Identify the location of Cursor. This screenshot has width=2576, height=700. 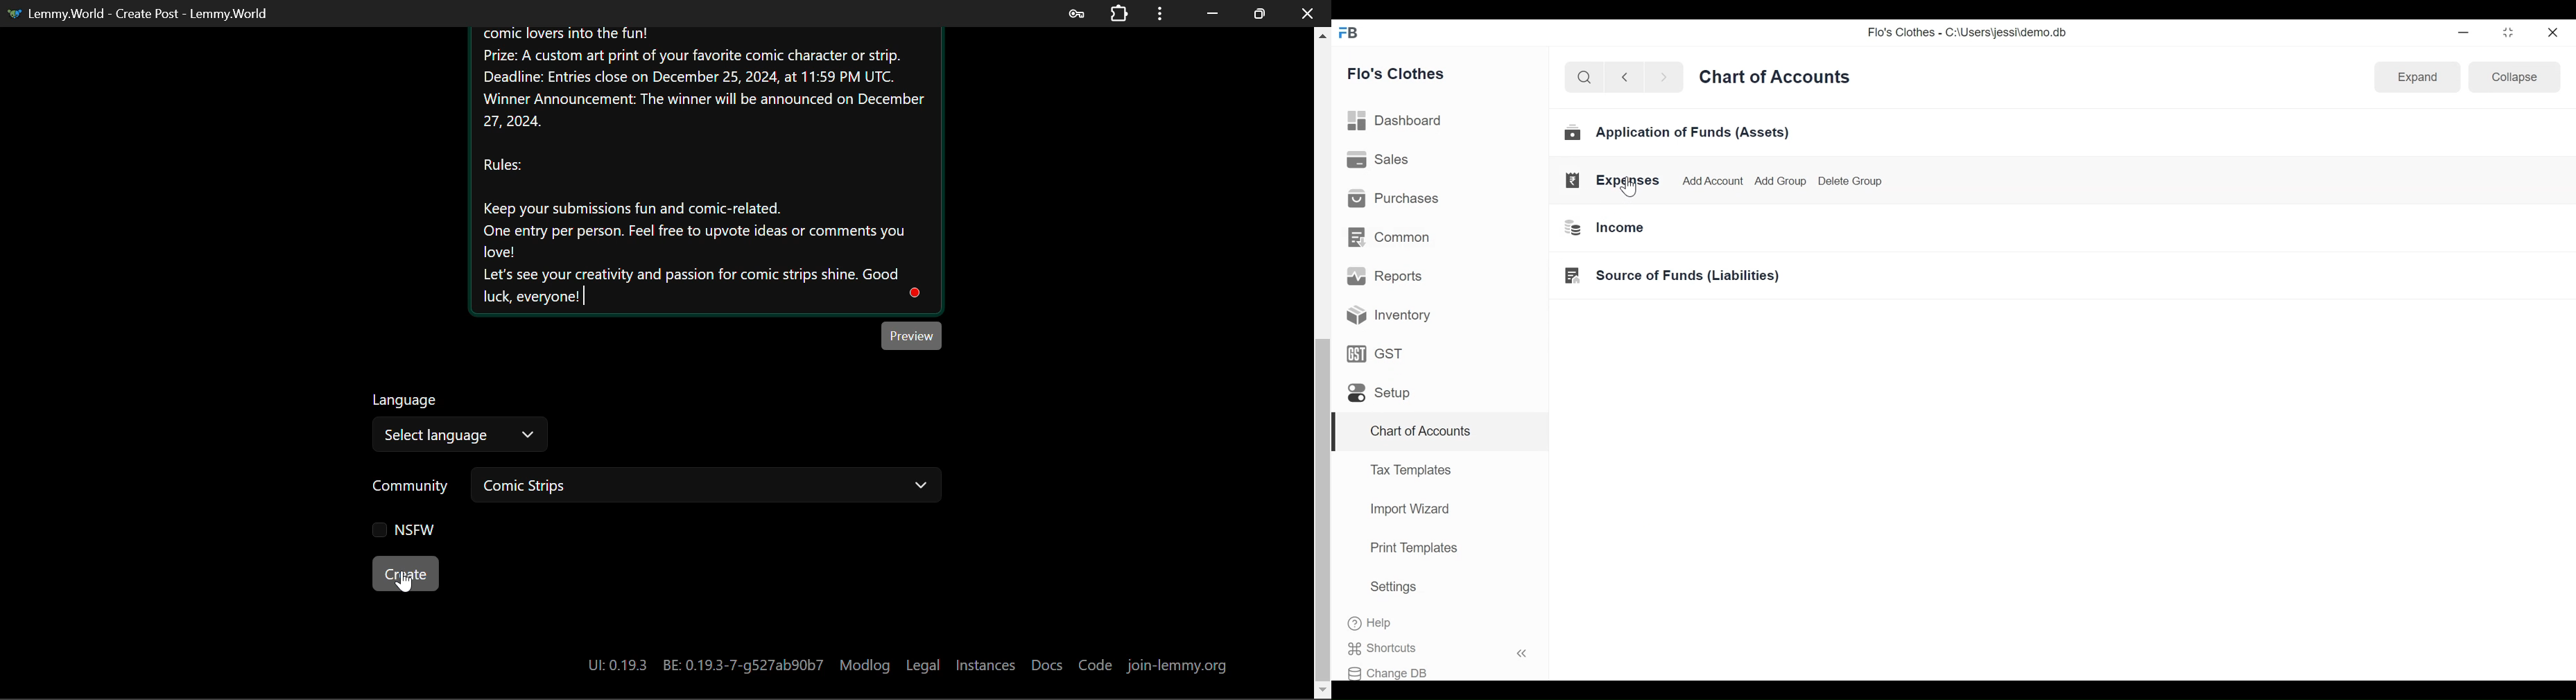
(1632, 186).